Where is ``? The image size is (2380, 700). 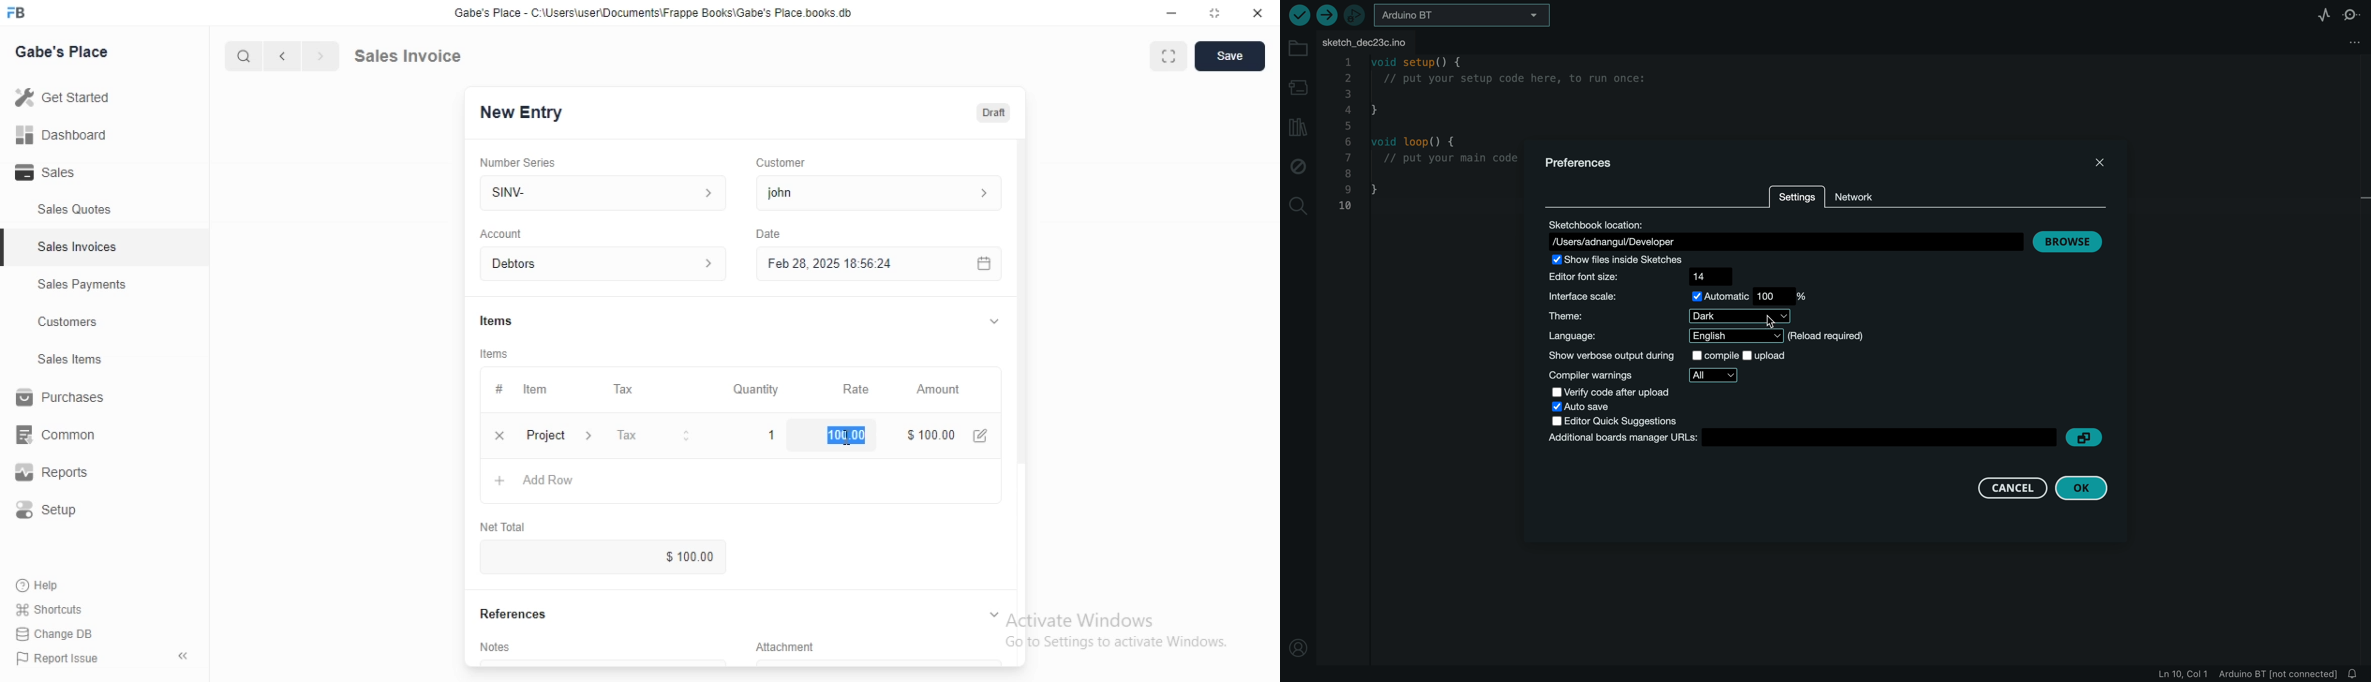  is located at coordinates (796, 646).